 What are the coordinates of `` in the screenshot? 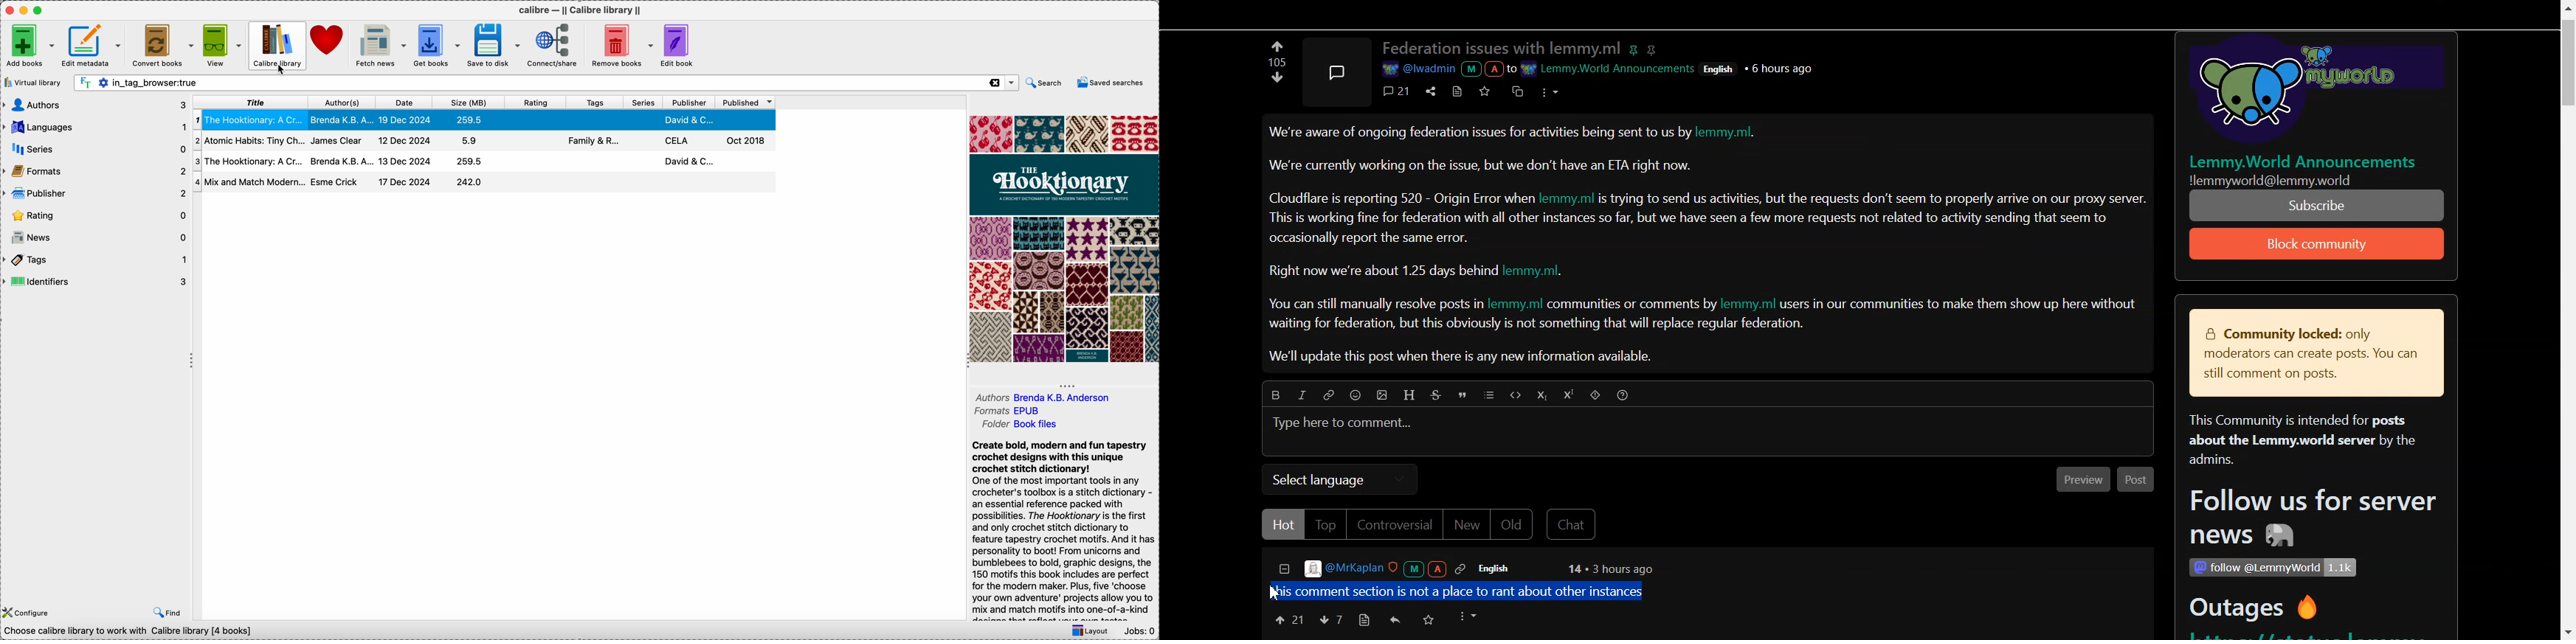 It's located at (2272, 568).